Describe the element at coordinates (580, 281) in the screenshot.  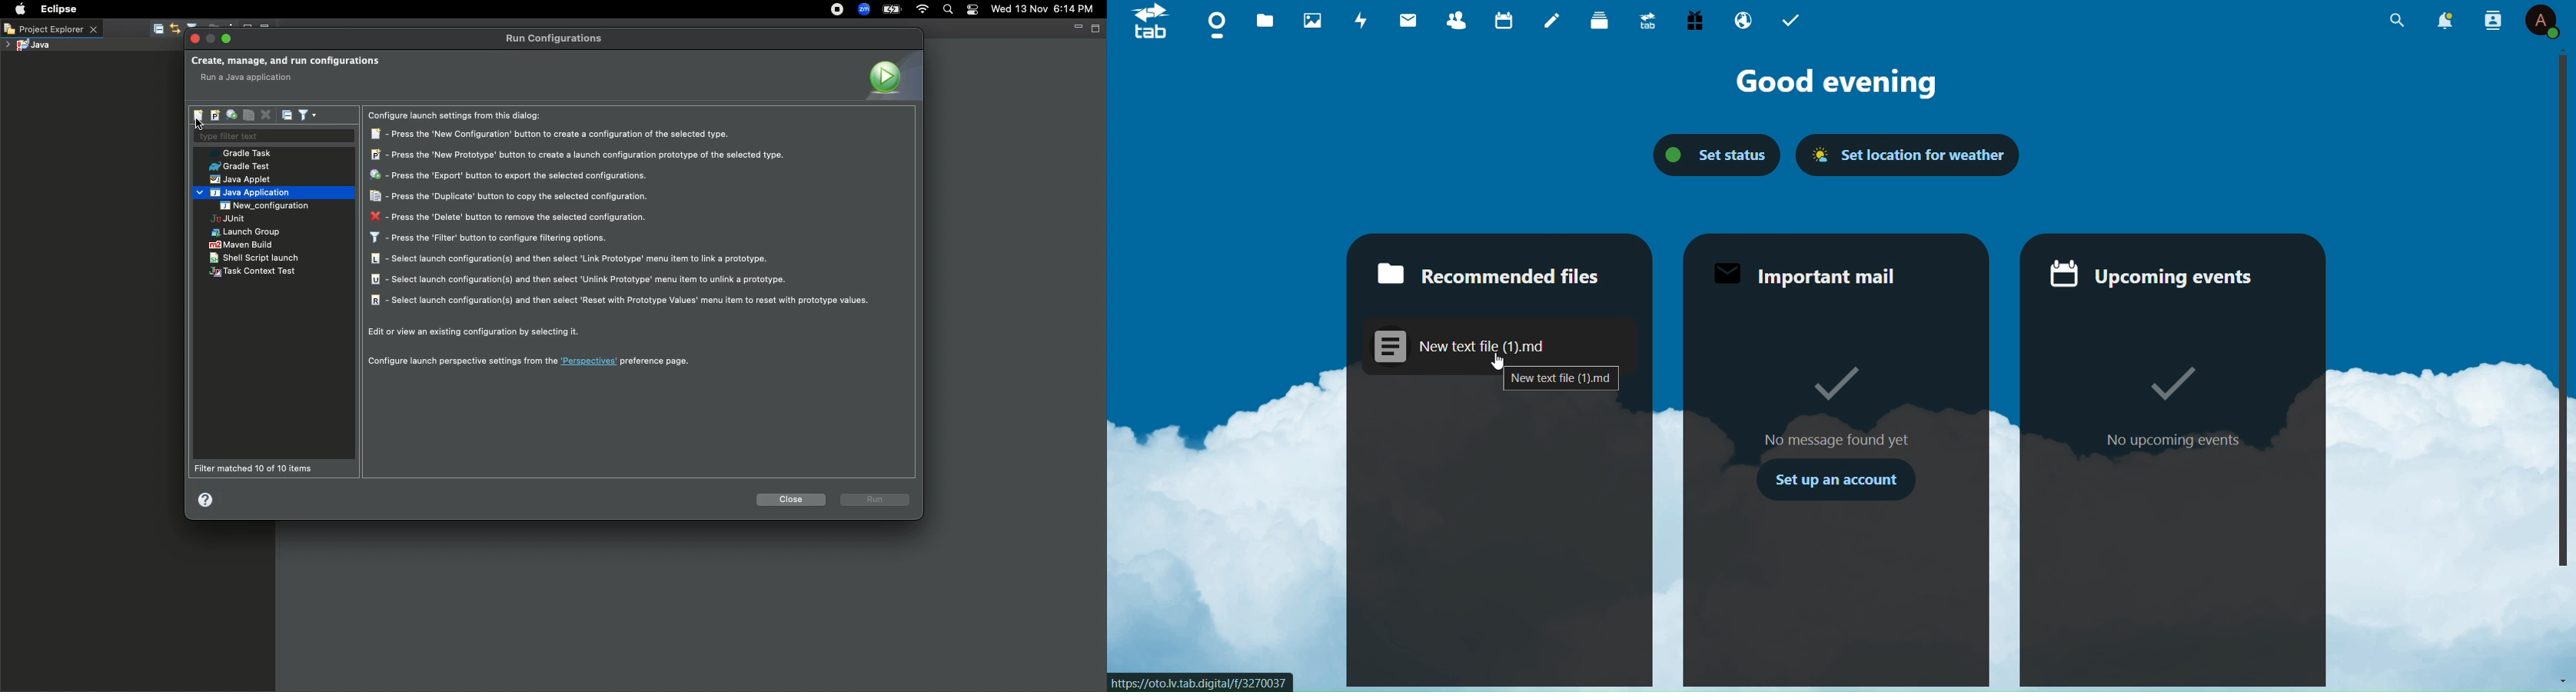
I see `Select launch configuration(s) and then select 'Unlink Prototype' menu item to unlink a prototype.` at that location.